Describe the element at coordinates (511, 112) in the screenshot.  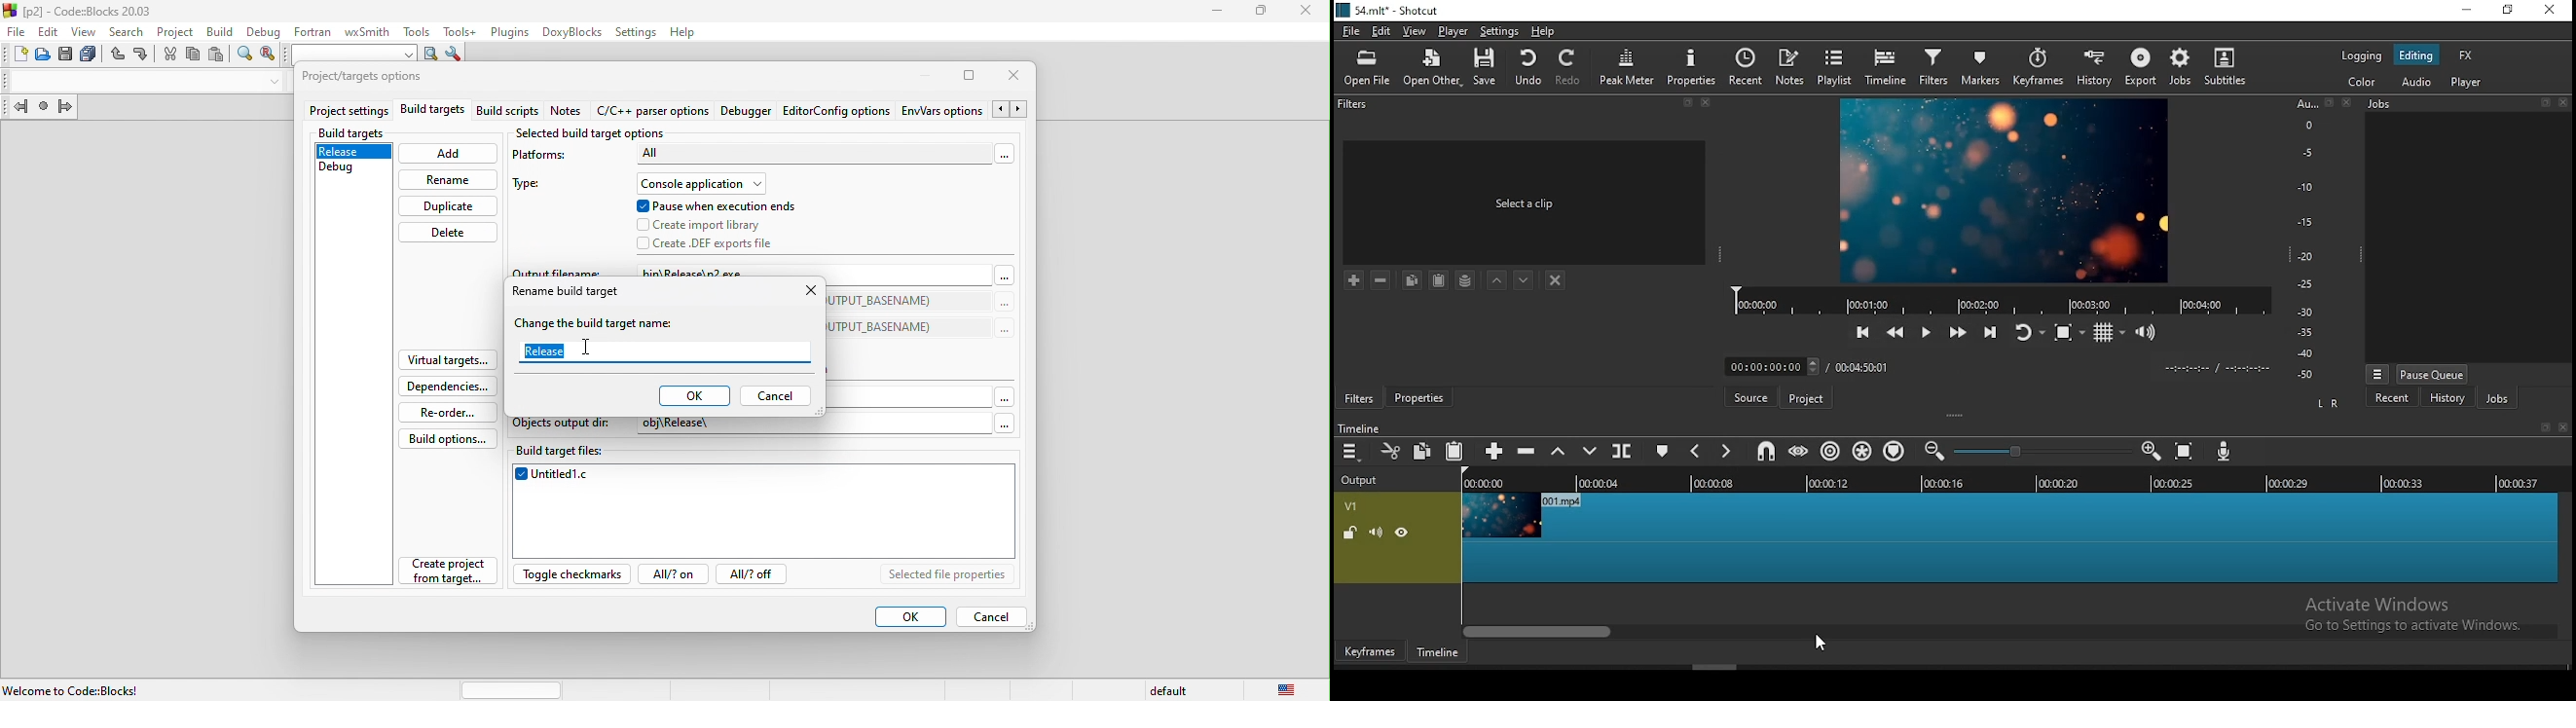
I see `build script ` at that location.